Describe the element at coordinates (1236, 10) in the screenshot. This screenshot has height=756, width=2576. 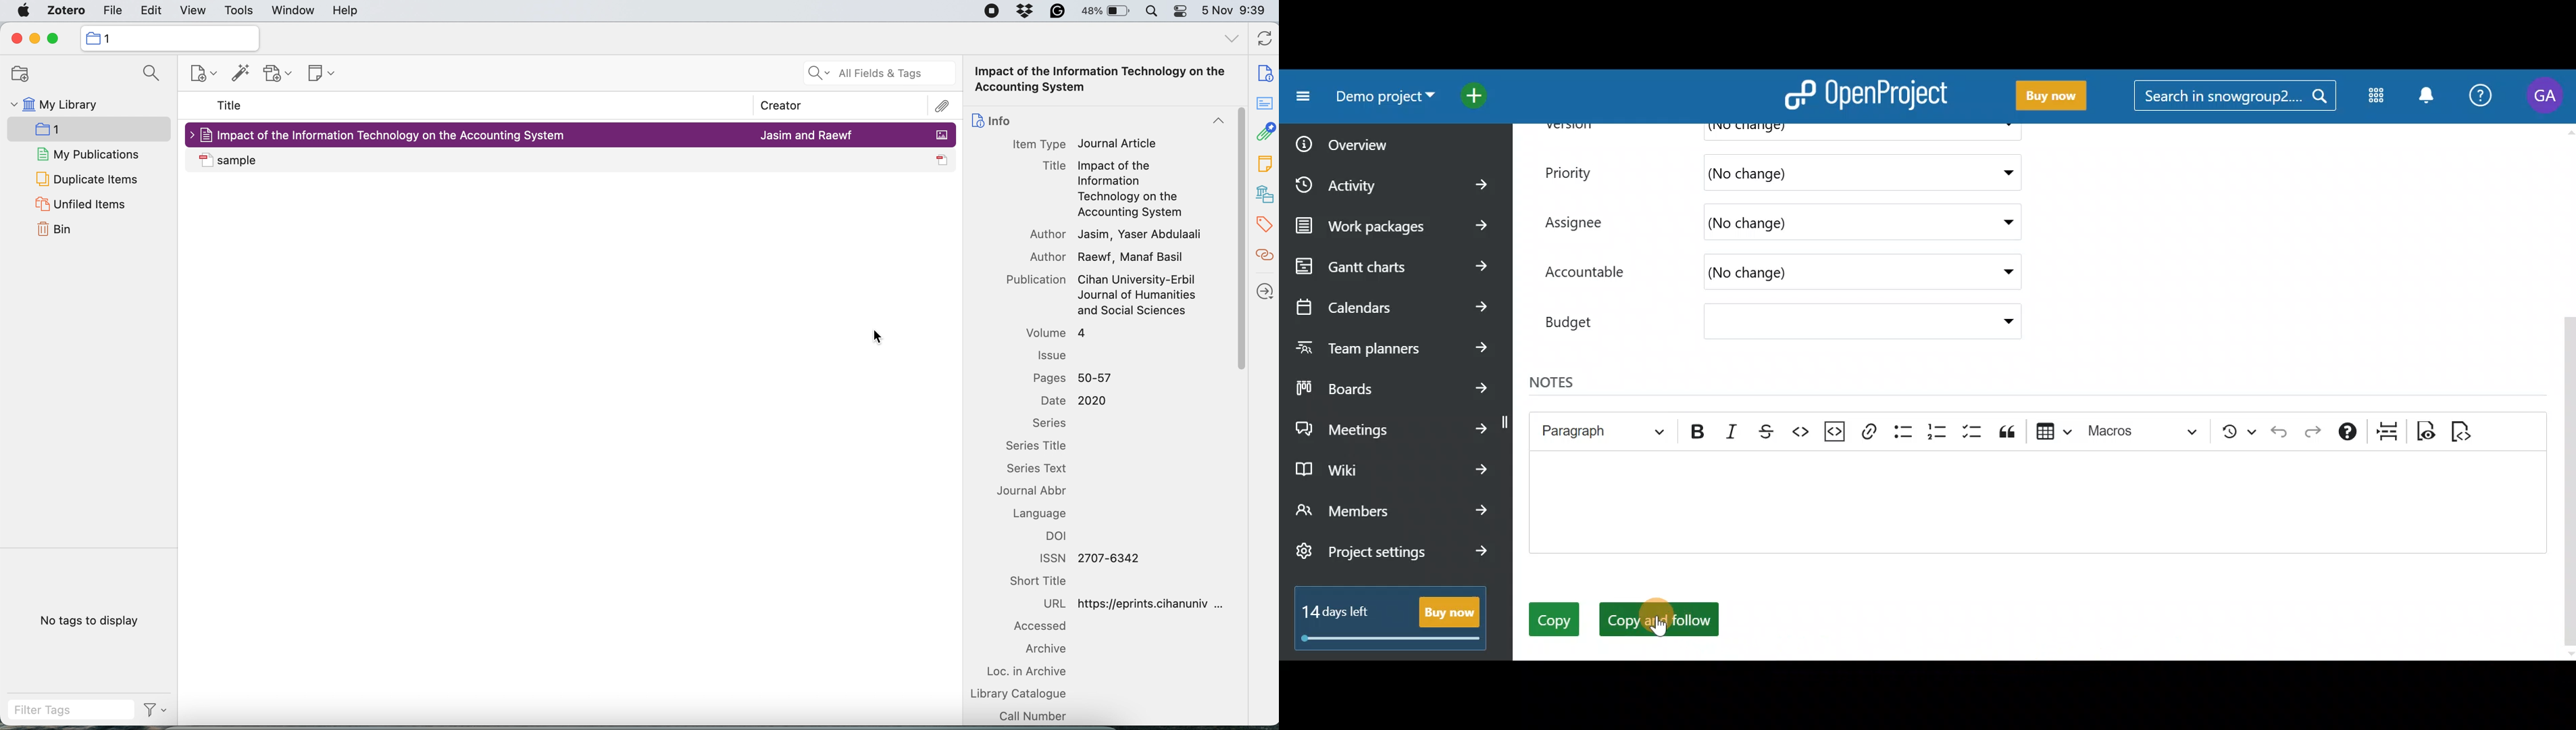
I see `5 Nov 9:39` at that location.